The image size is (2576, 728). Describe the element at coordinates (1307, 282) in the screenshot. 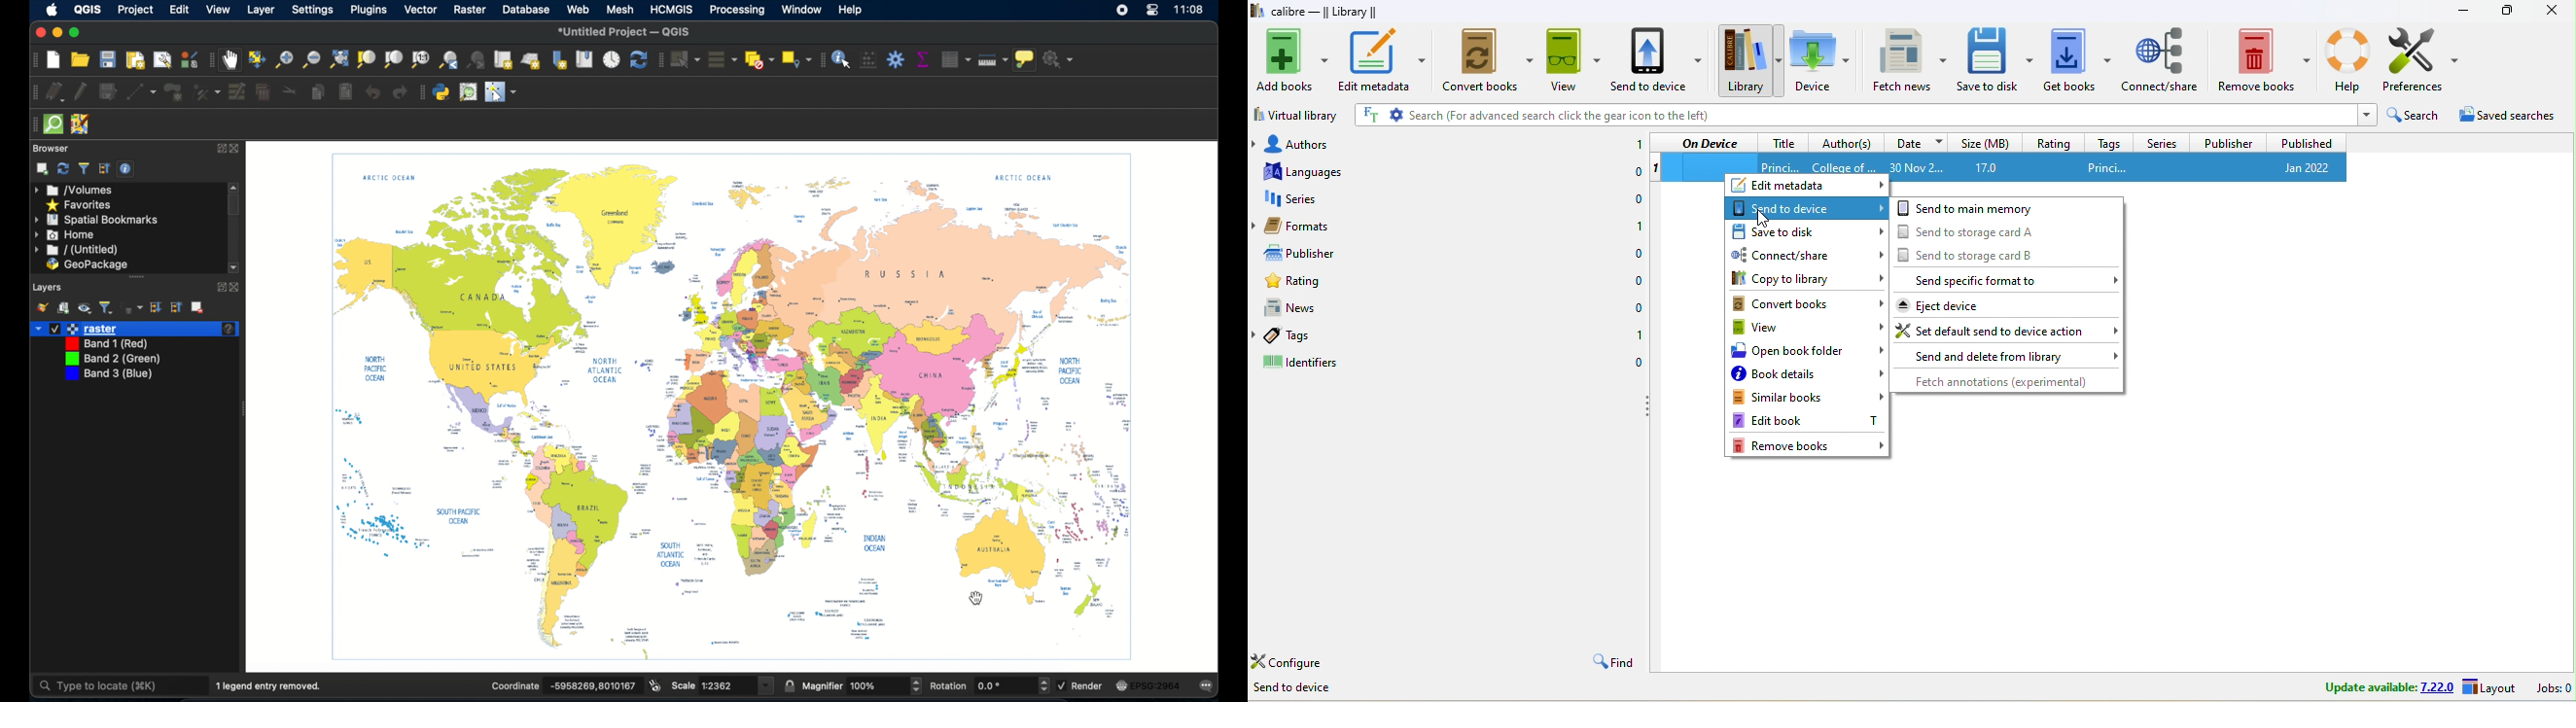

I see `rating` at that location.